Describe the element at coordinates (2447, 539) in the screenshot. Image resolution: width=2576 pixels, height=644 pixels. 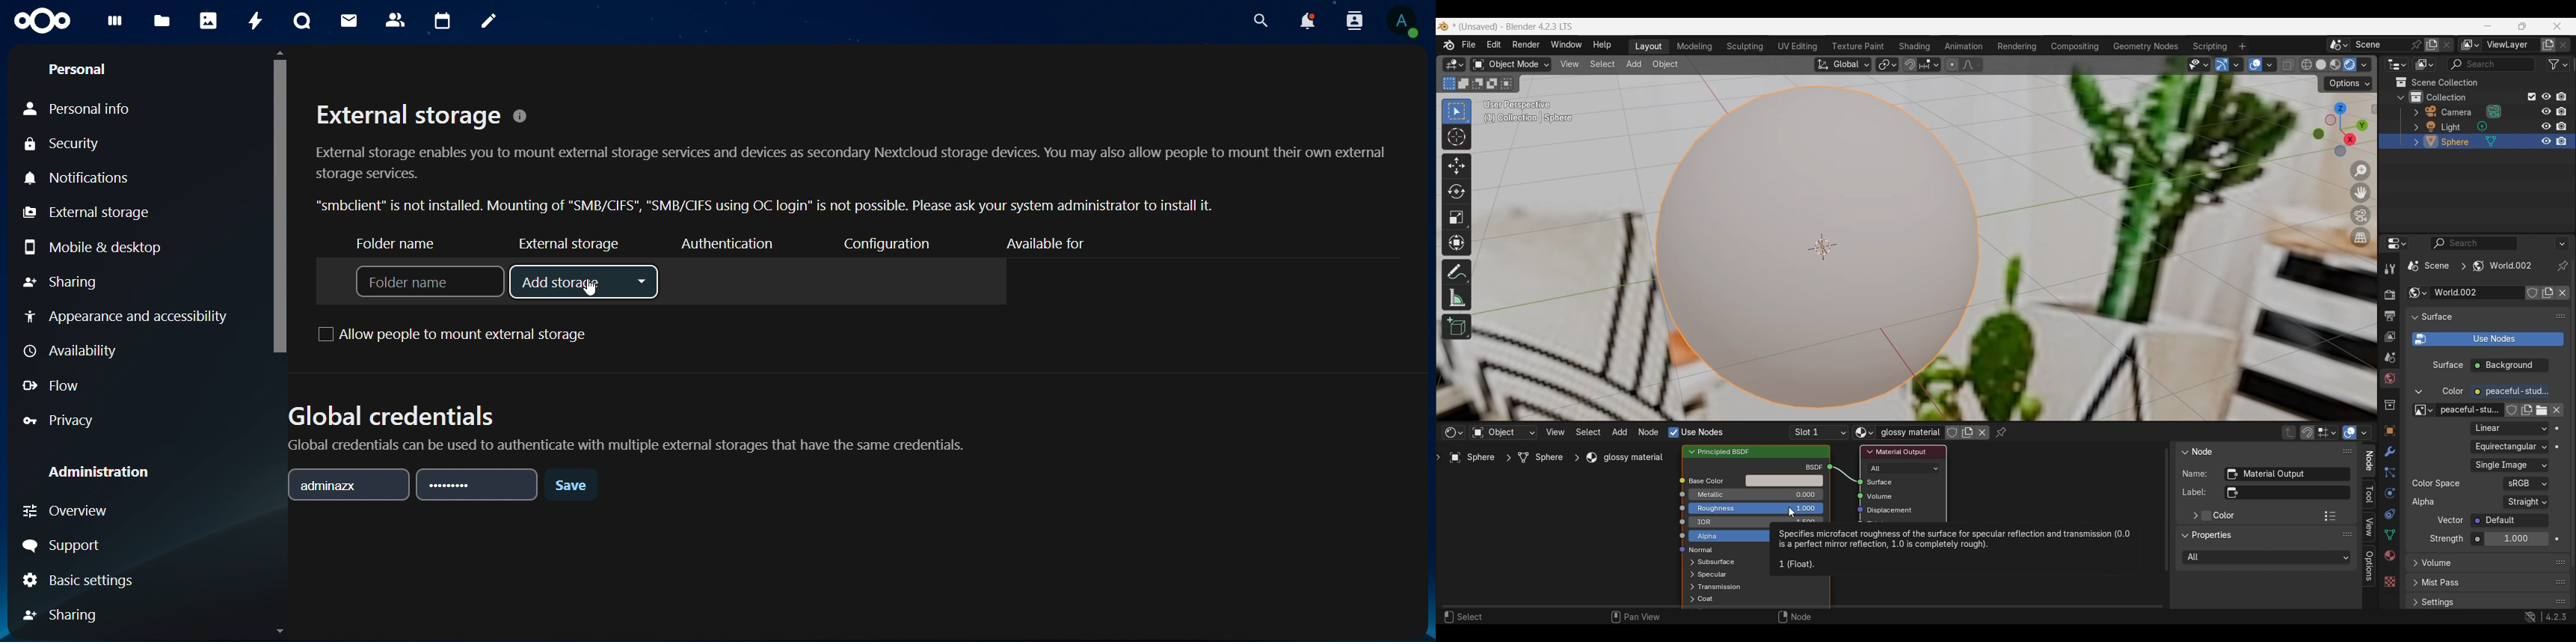
I see `Strength ` at that location.